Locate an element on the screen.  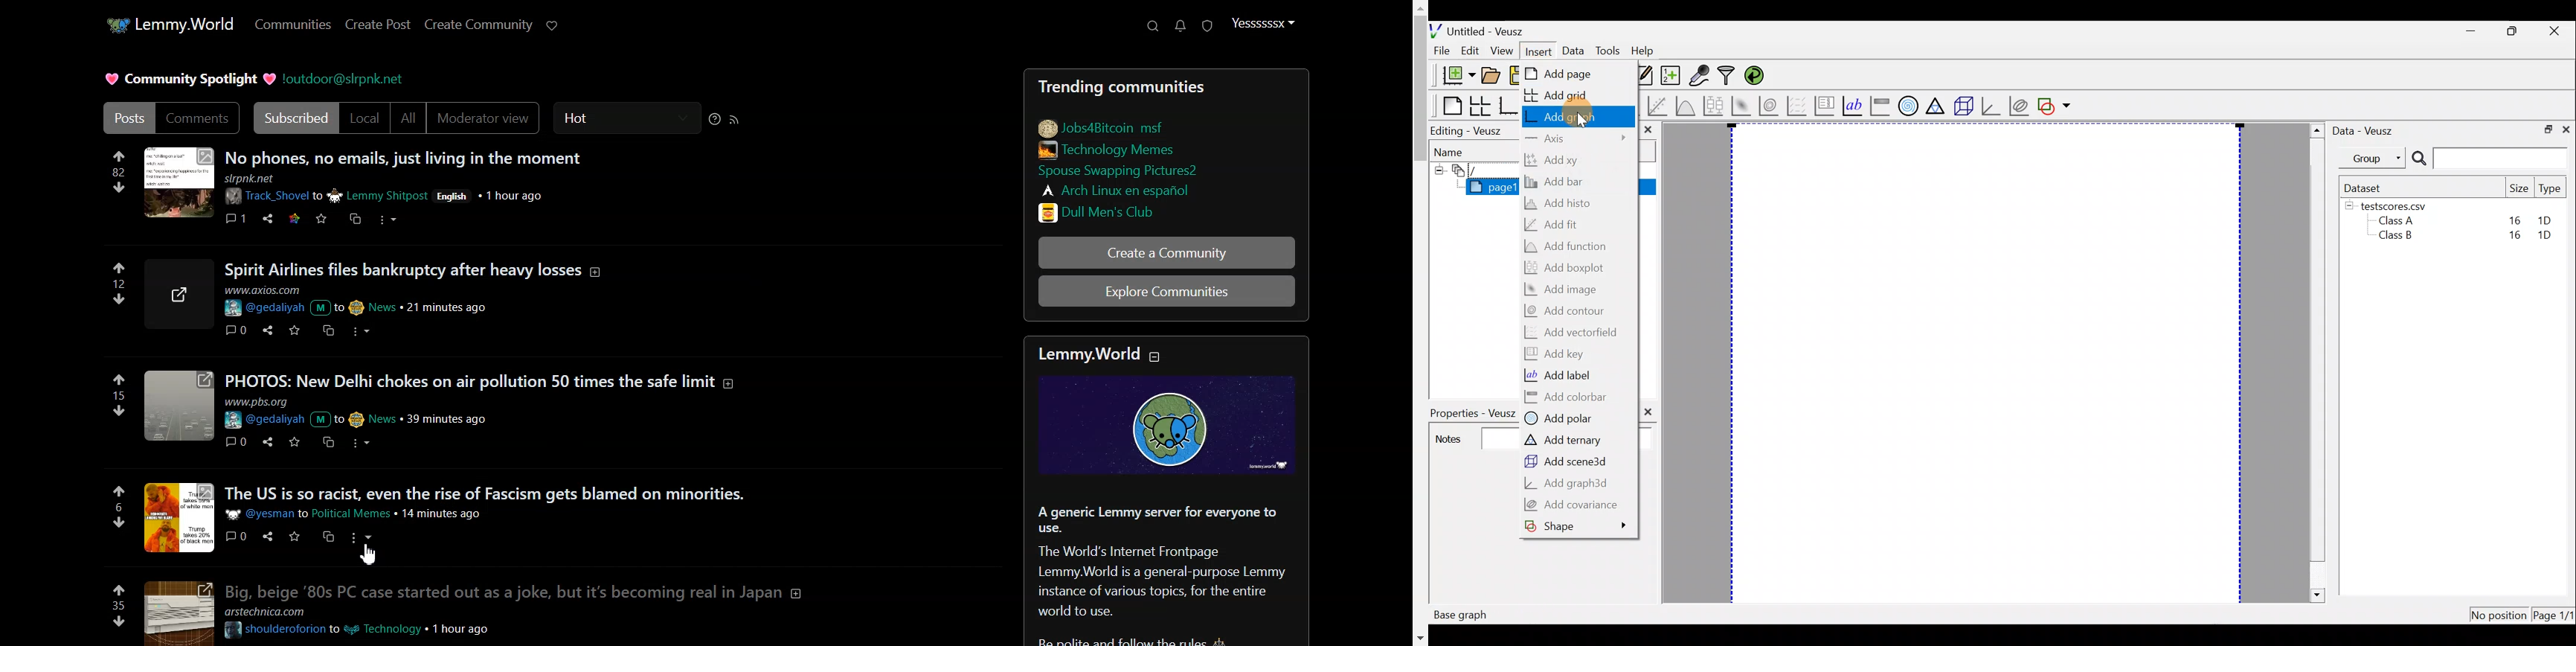
Cursor is located at coordinates (1579, 116).